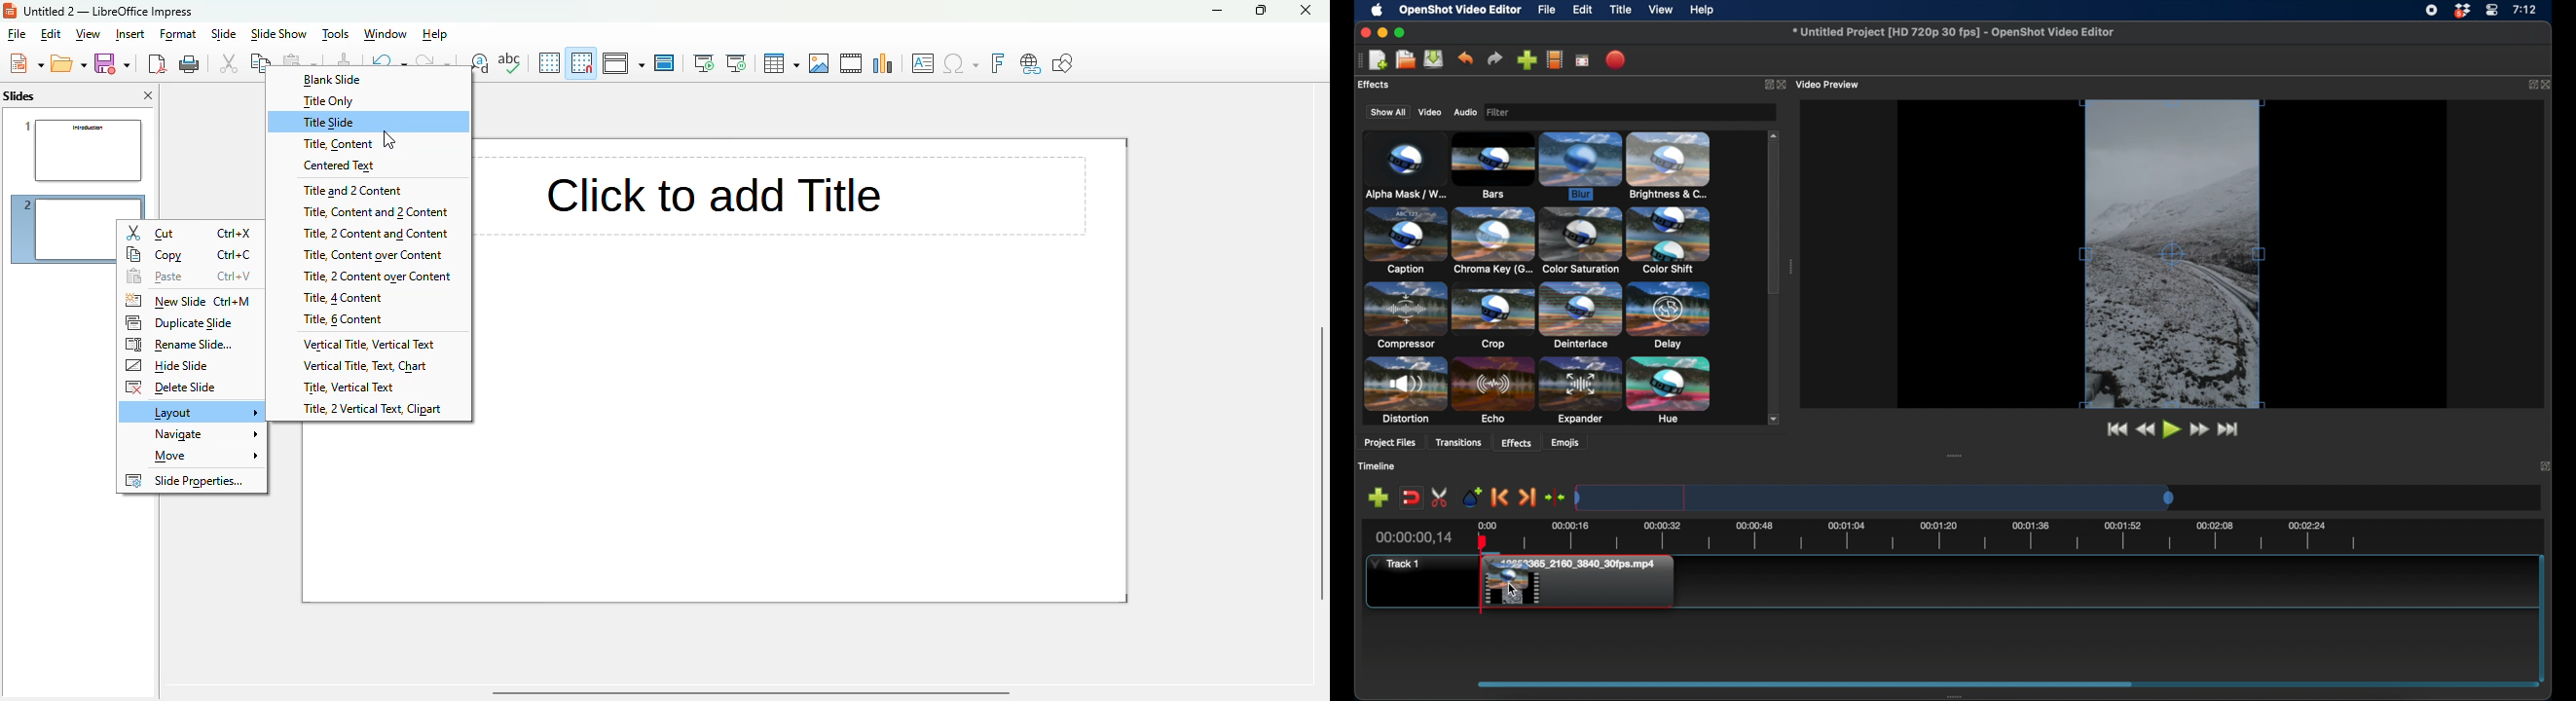 The image size is (2576, 728). What do you see at coordinates (2172, 431) in the screenshot?
I see `play` at bounding box center [2172, 431].